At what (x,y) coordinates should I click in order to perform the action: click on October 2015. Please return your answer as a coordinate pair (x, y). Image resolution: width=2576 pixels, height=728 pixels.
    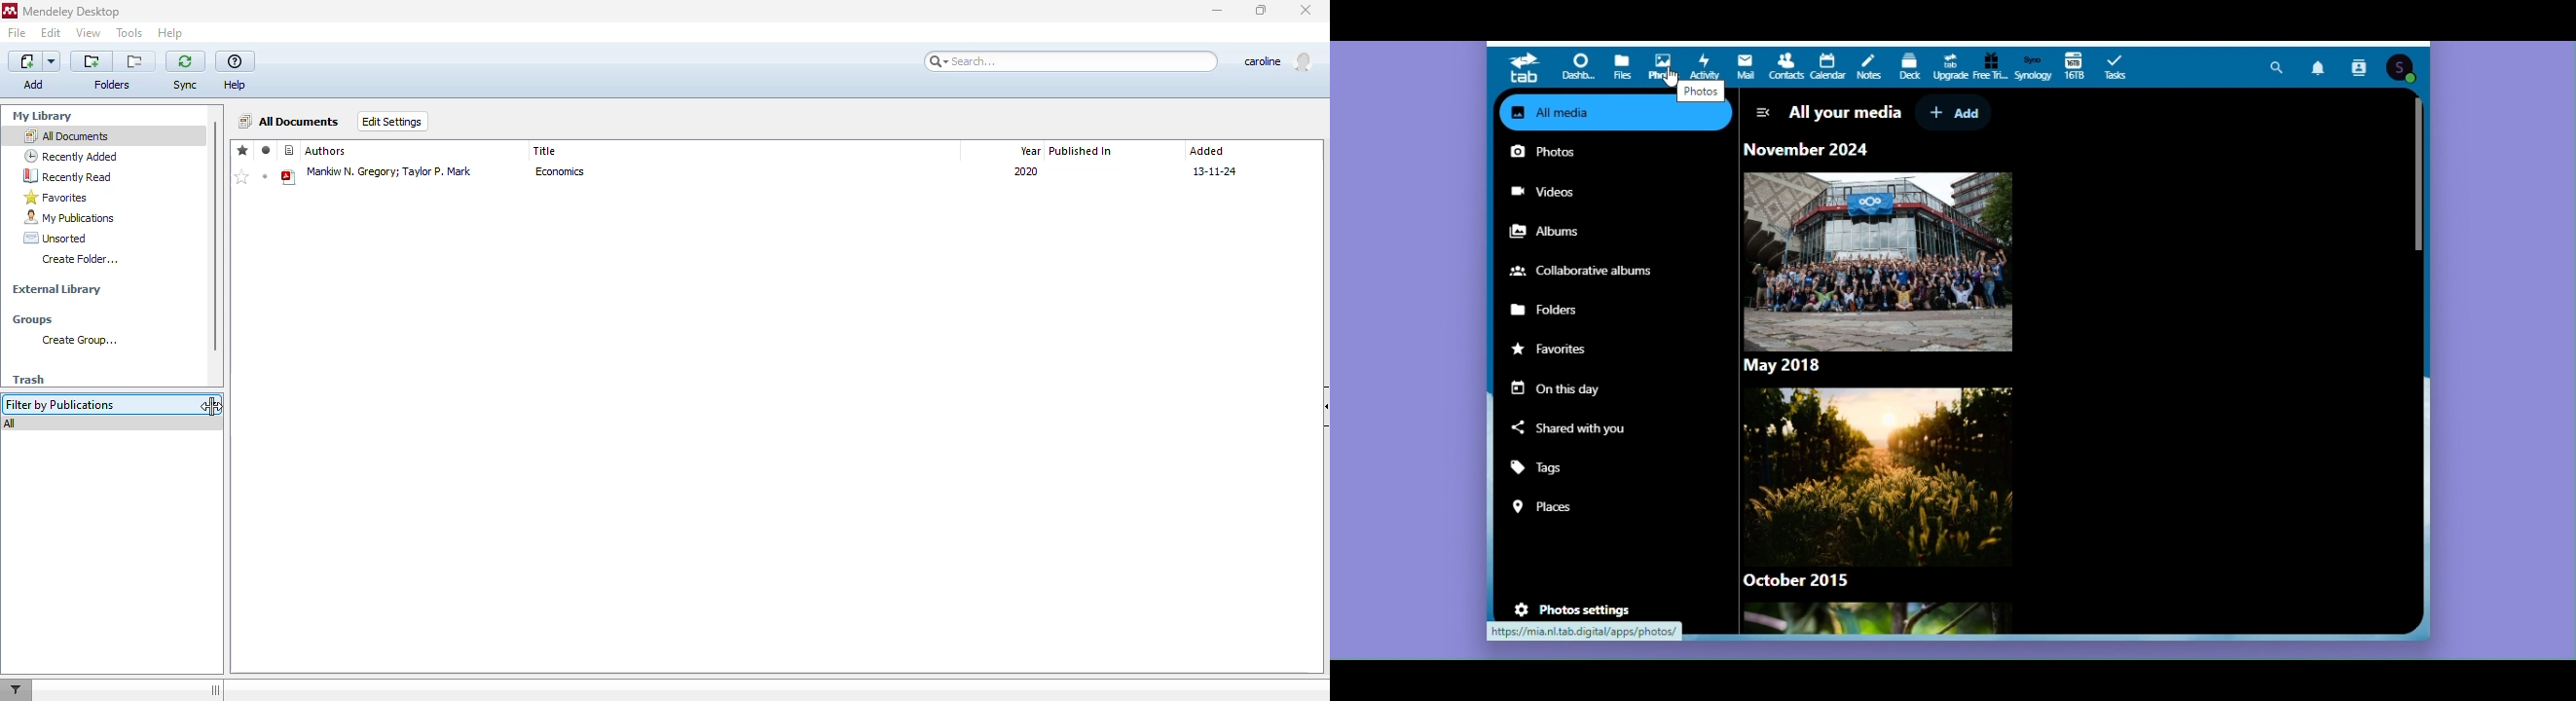
    Looking at the image, I should click on (1806, 580).